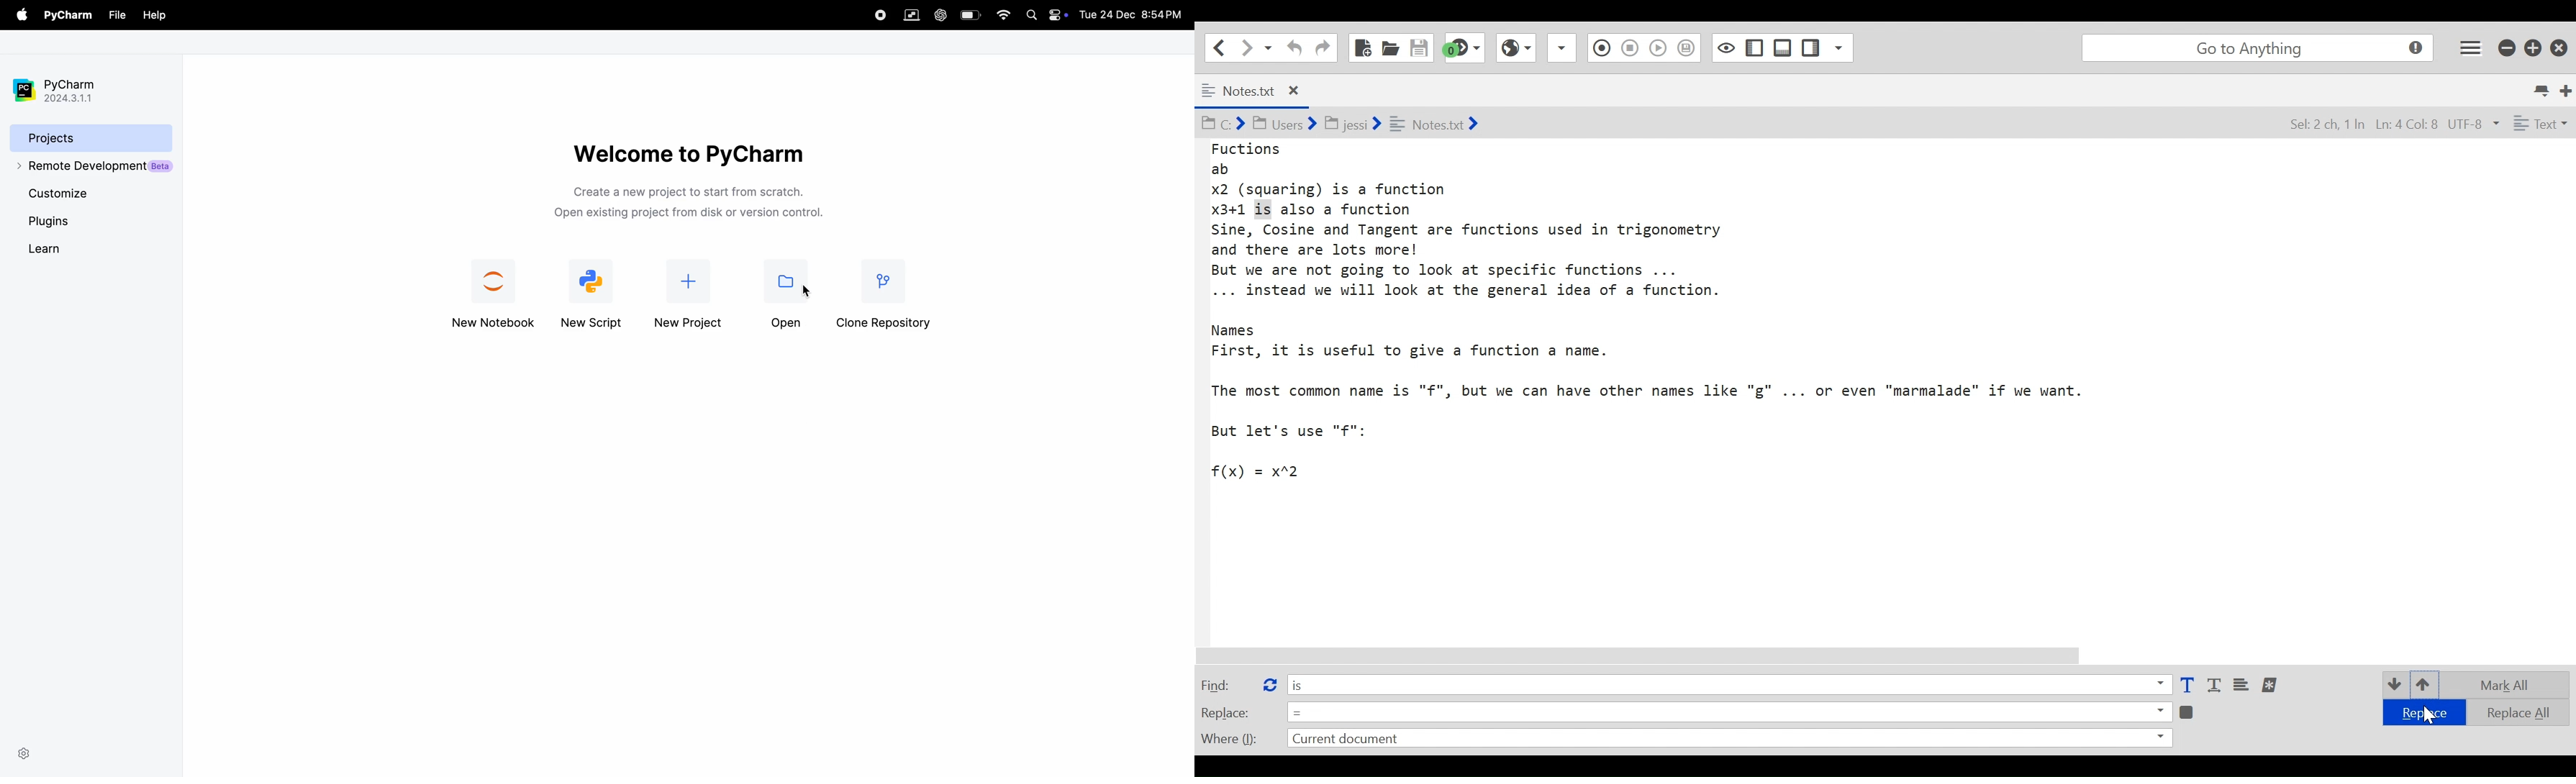 This screenshot has height=784, width=2576. What do you see at coordinates (68, 16) in the screenshot?
I see `pycharm` at bounding box center [68, 16].